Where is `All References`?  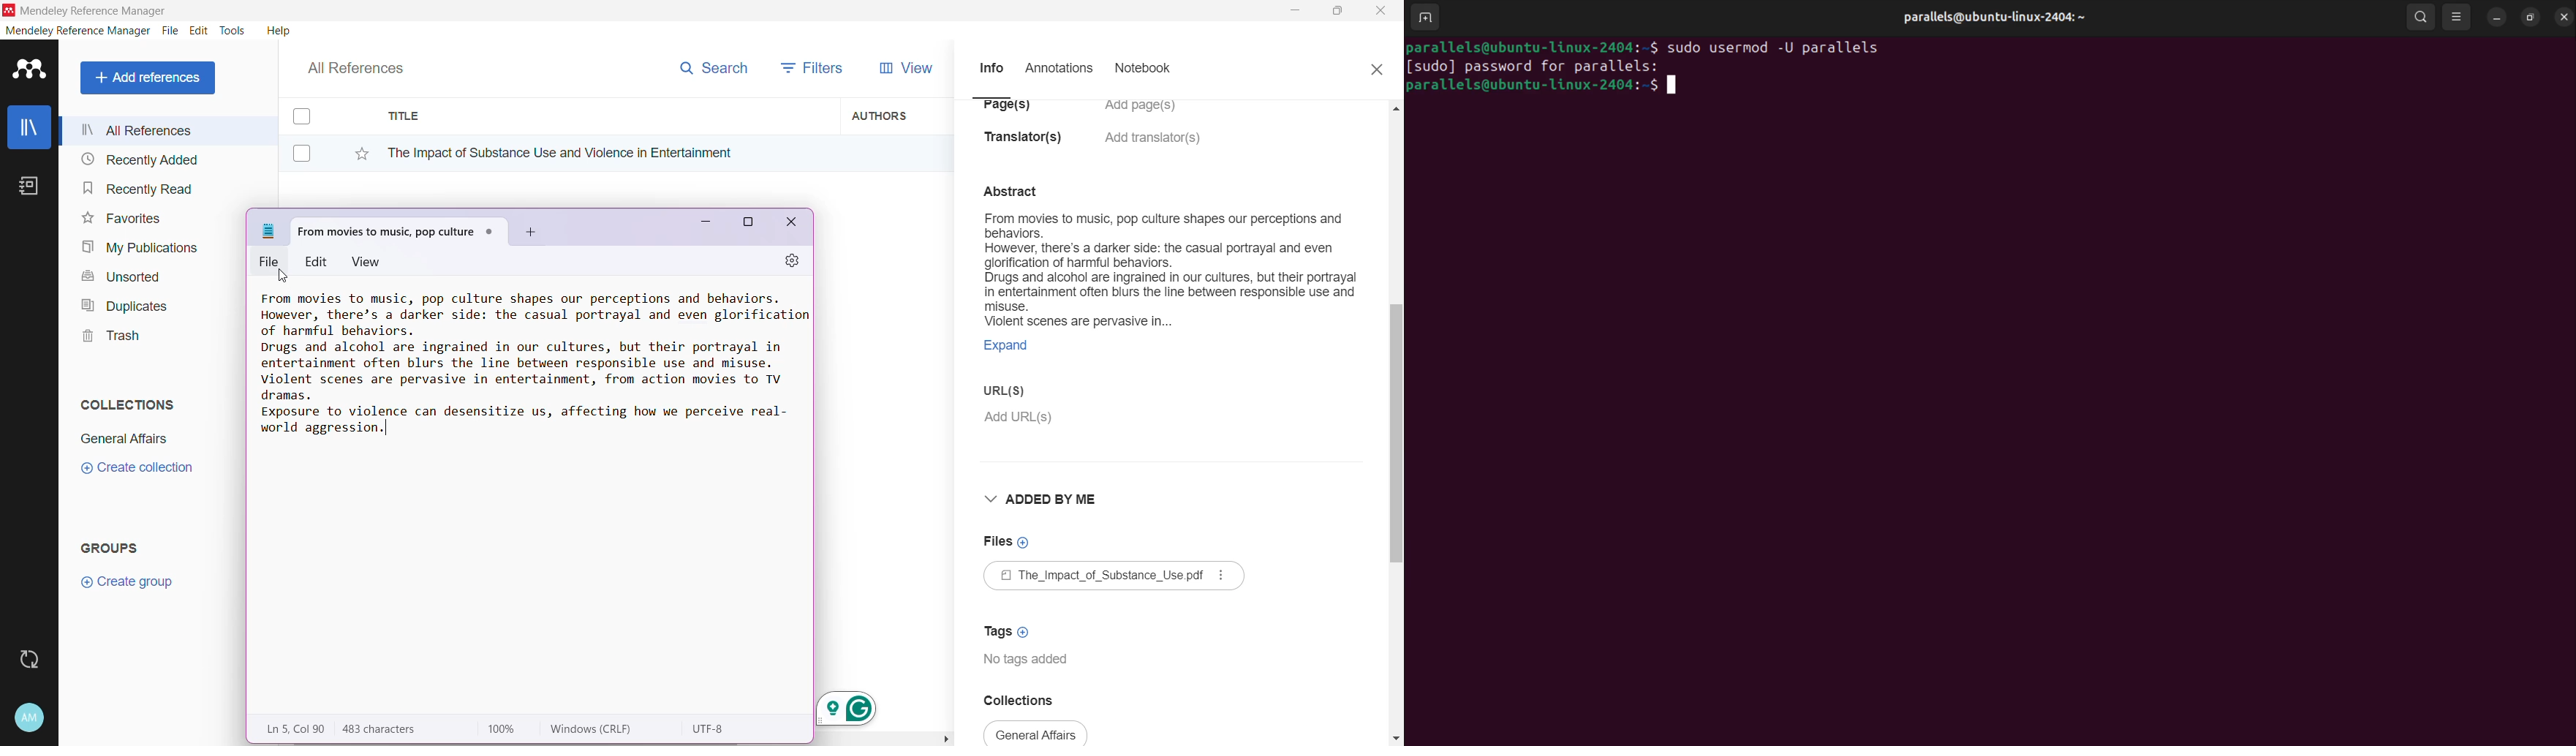
All References is located at coordinates (366, 64).